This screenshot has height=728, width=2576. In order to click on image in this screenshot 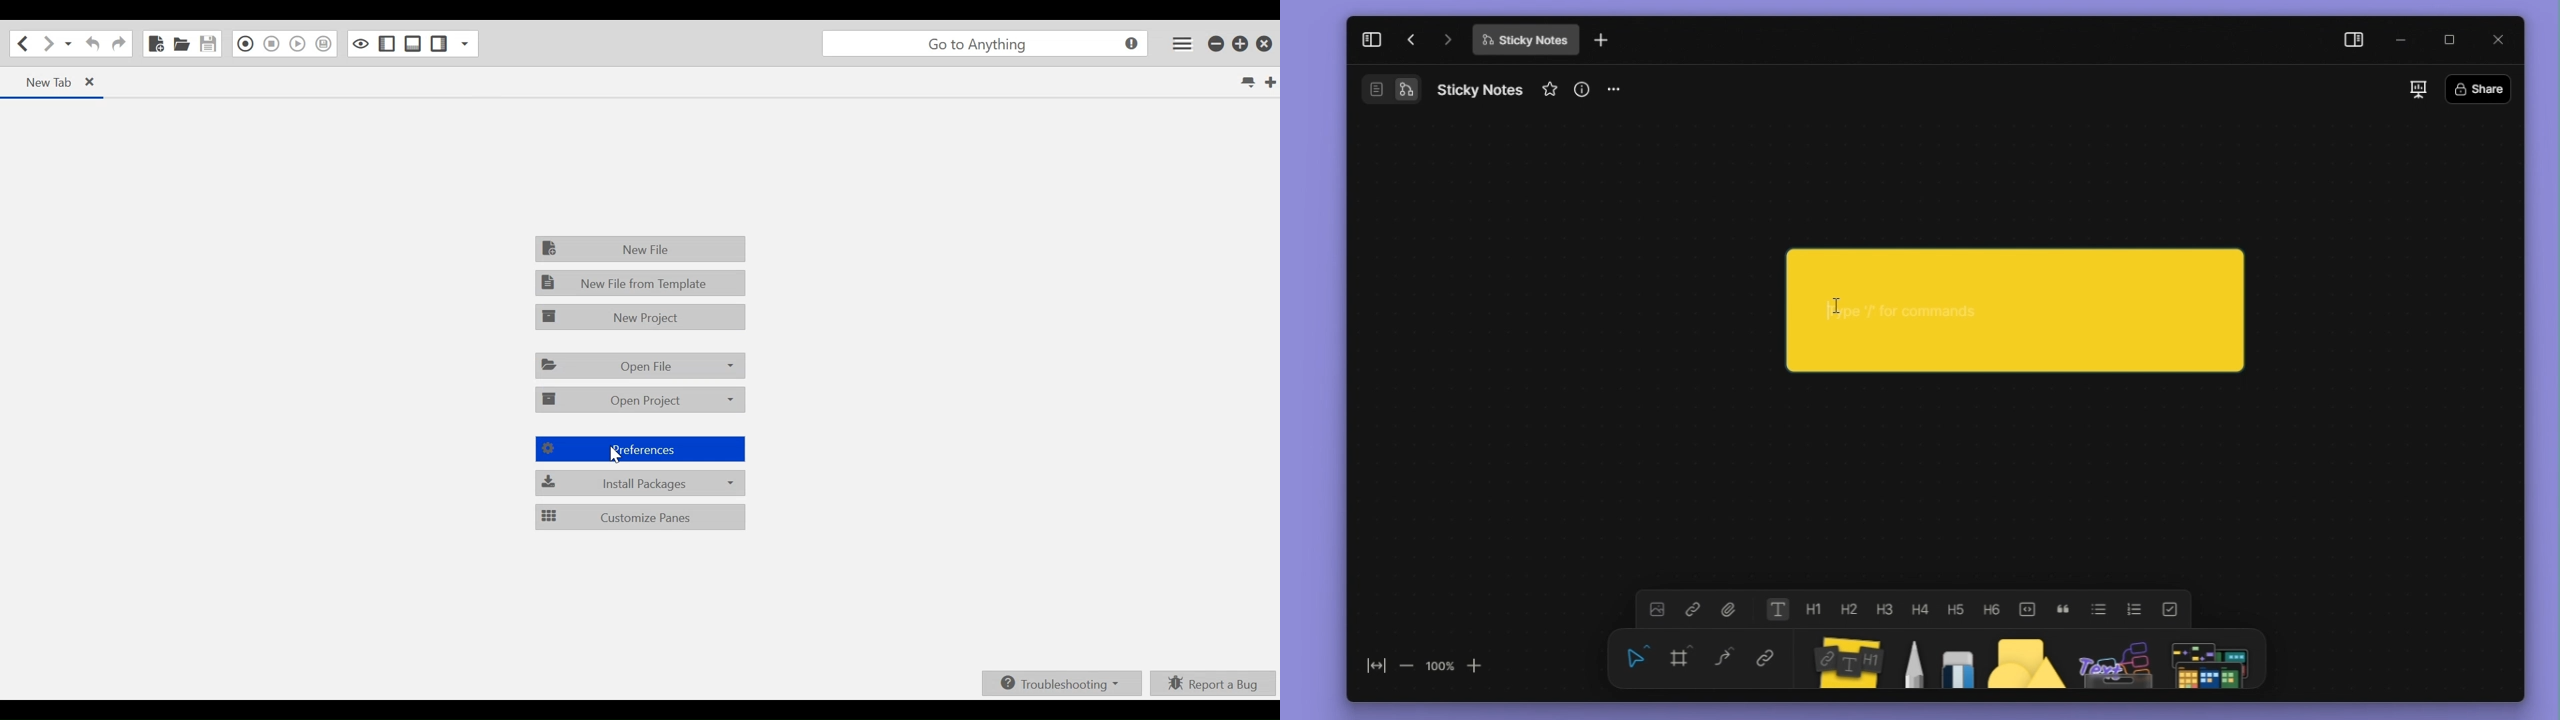, I will do `click(1659, 610)`.